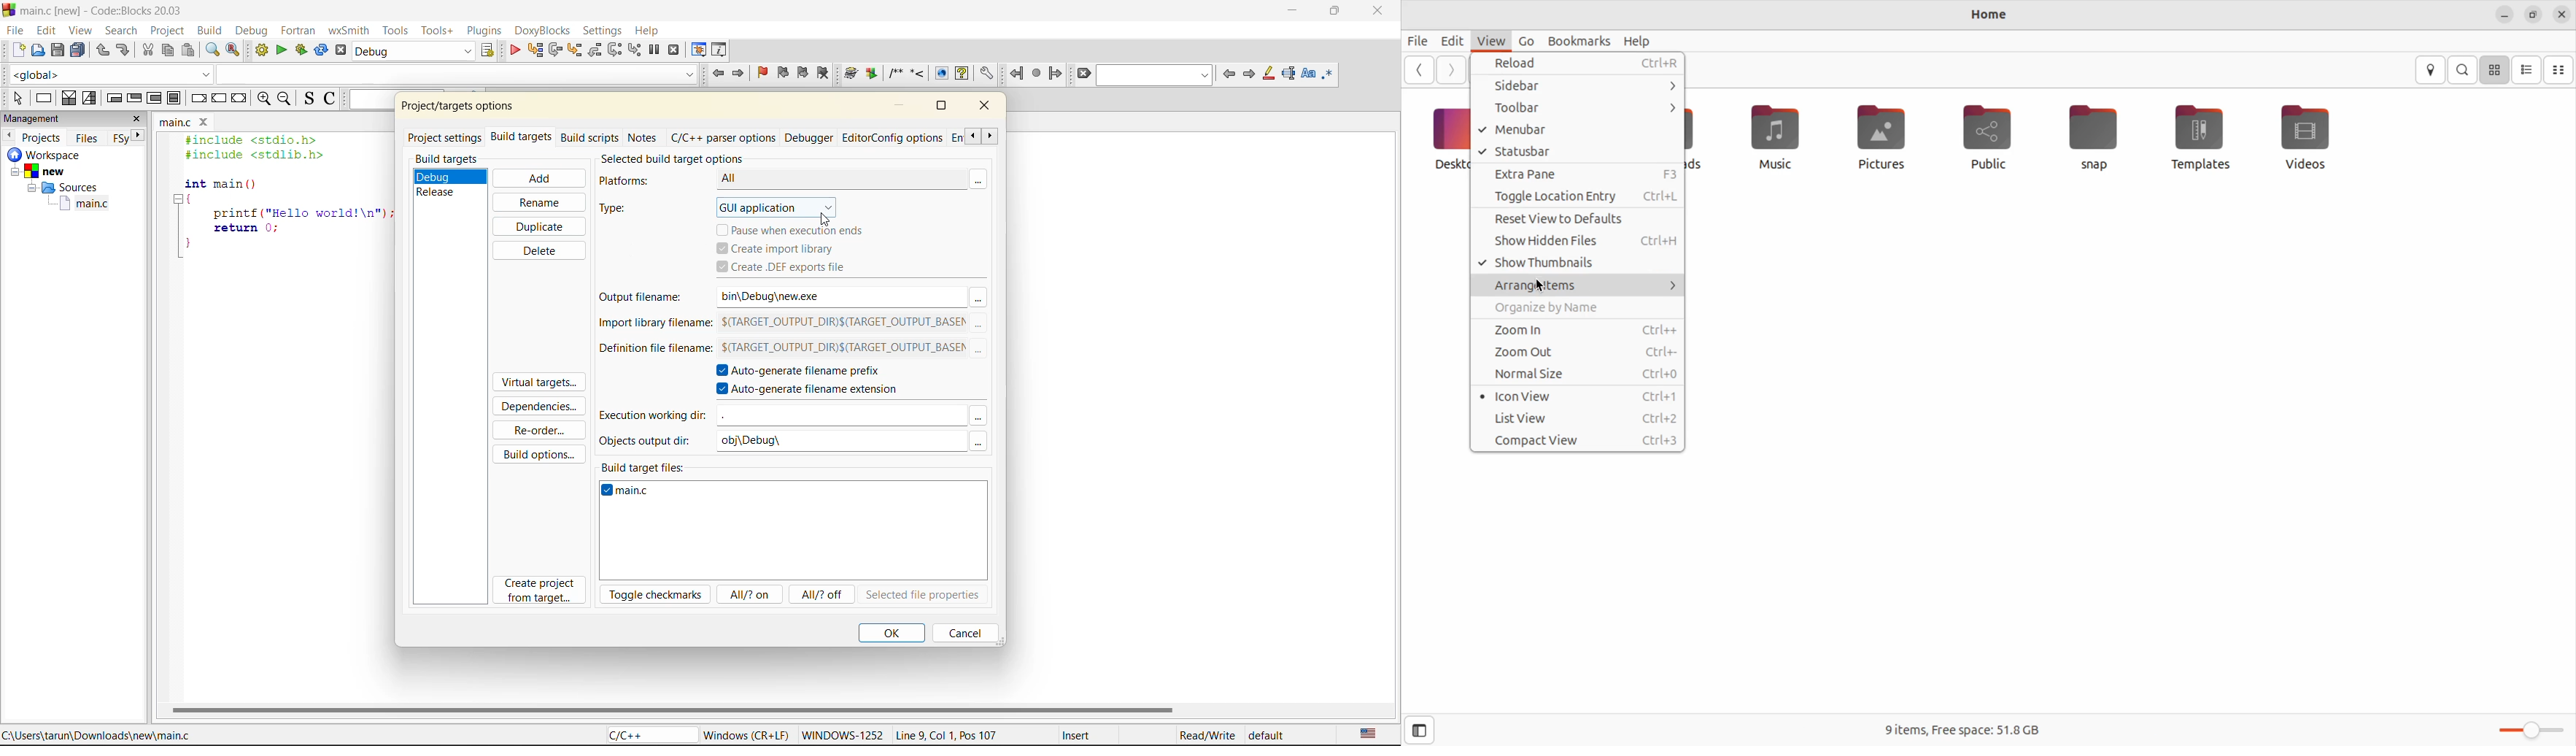 This screenshot has width=2576, height=756. What do you see at coordinates (117, 11) in the screenshot?
I see `main.c [new] - Code::Blocks 20.03` at bounding box center [117, 11].